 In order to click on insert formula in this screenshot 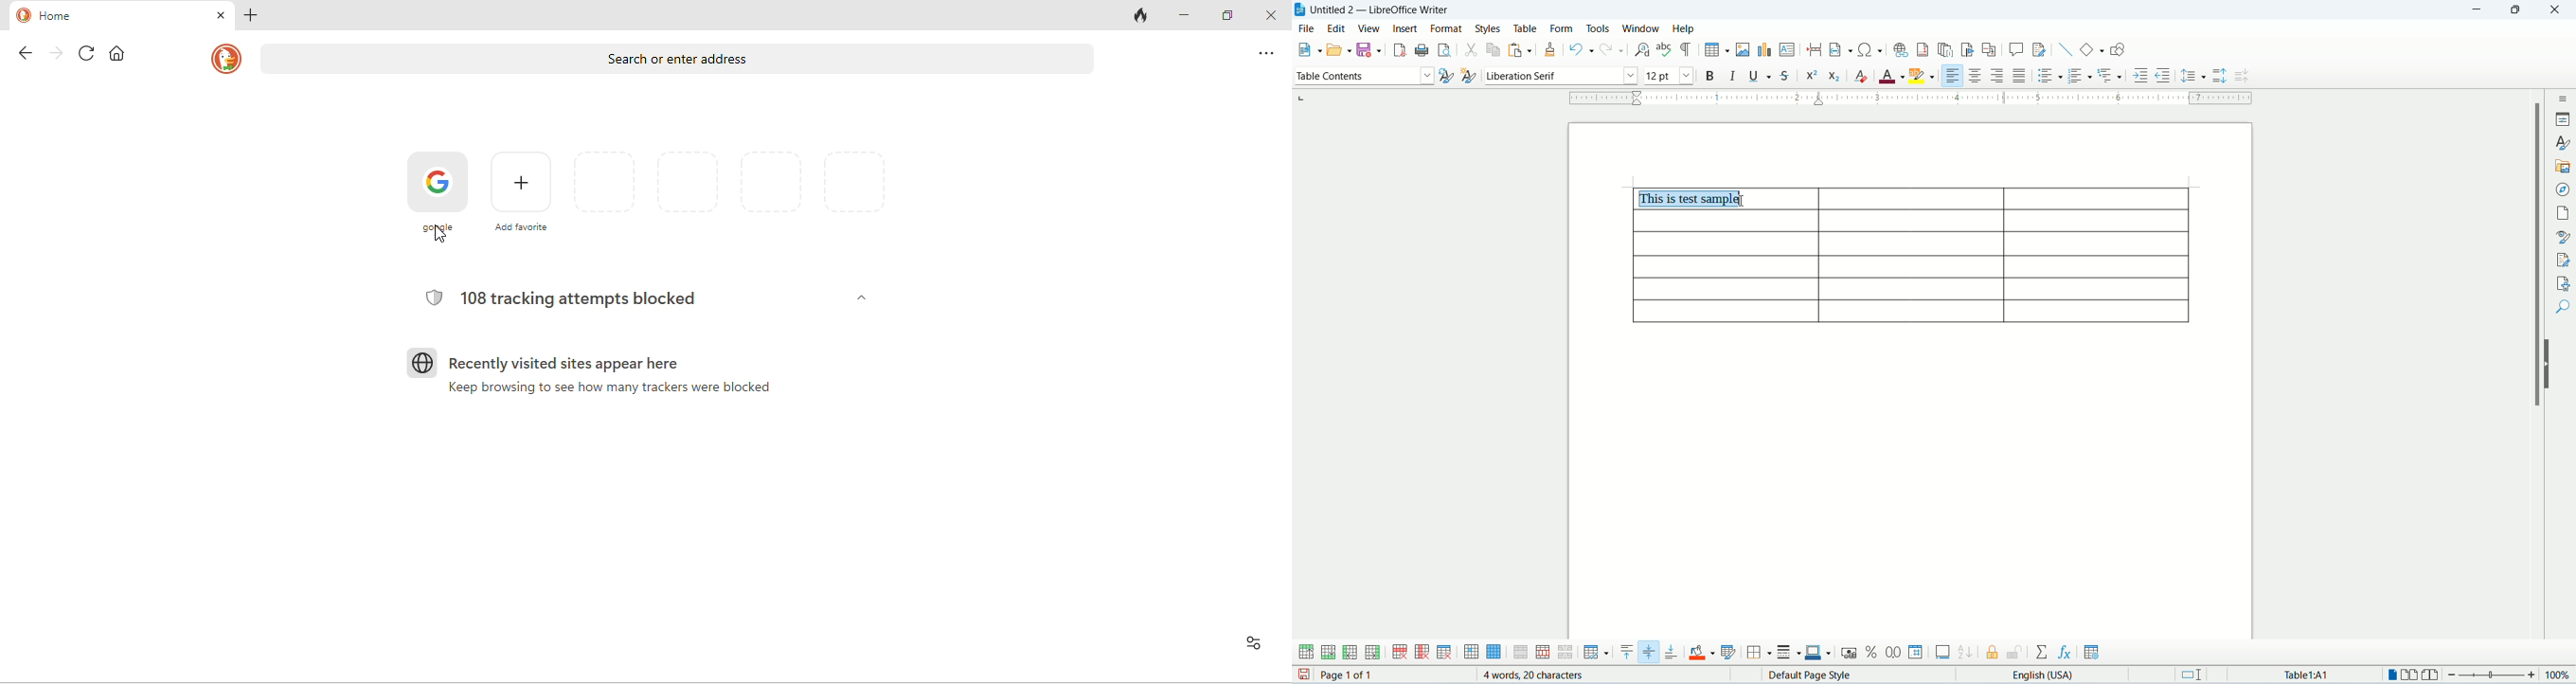, I will do `click(2063, 652)`.